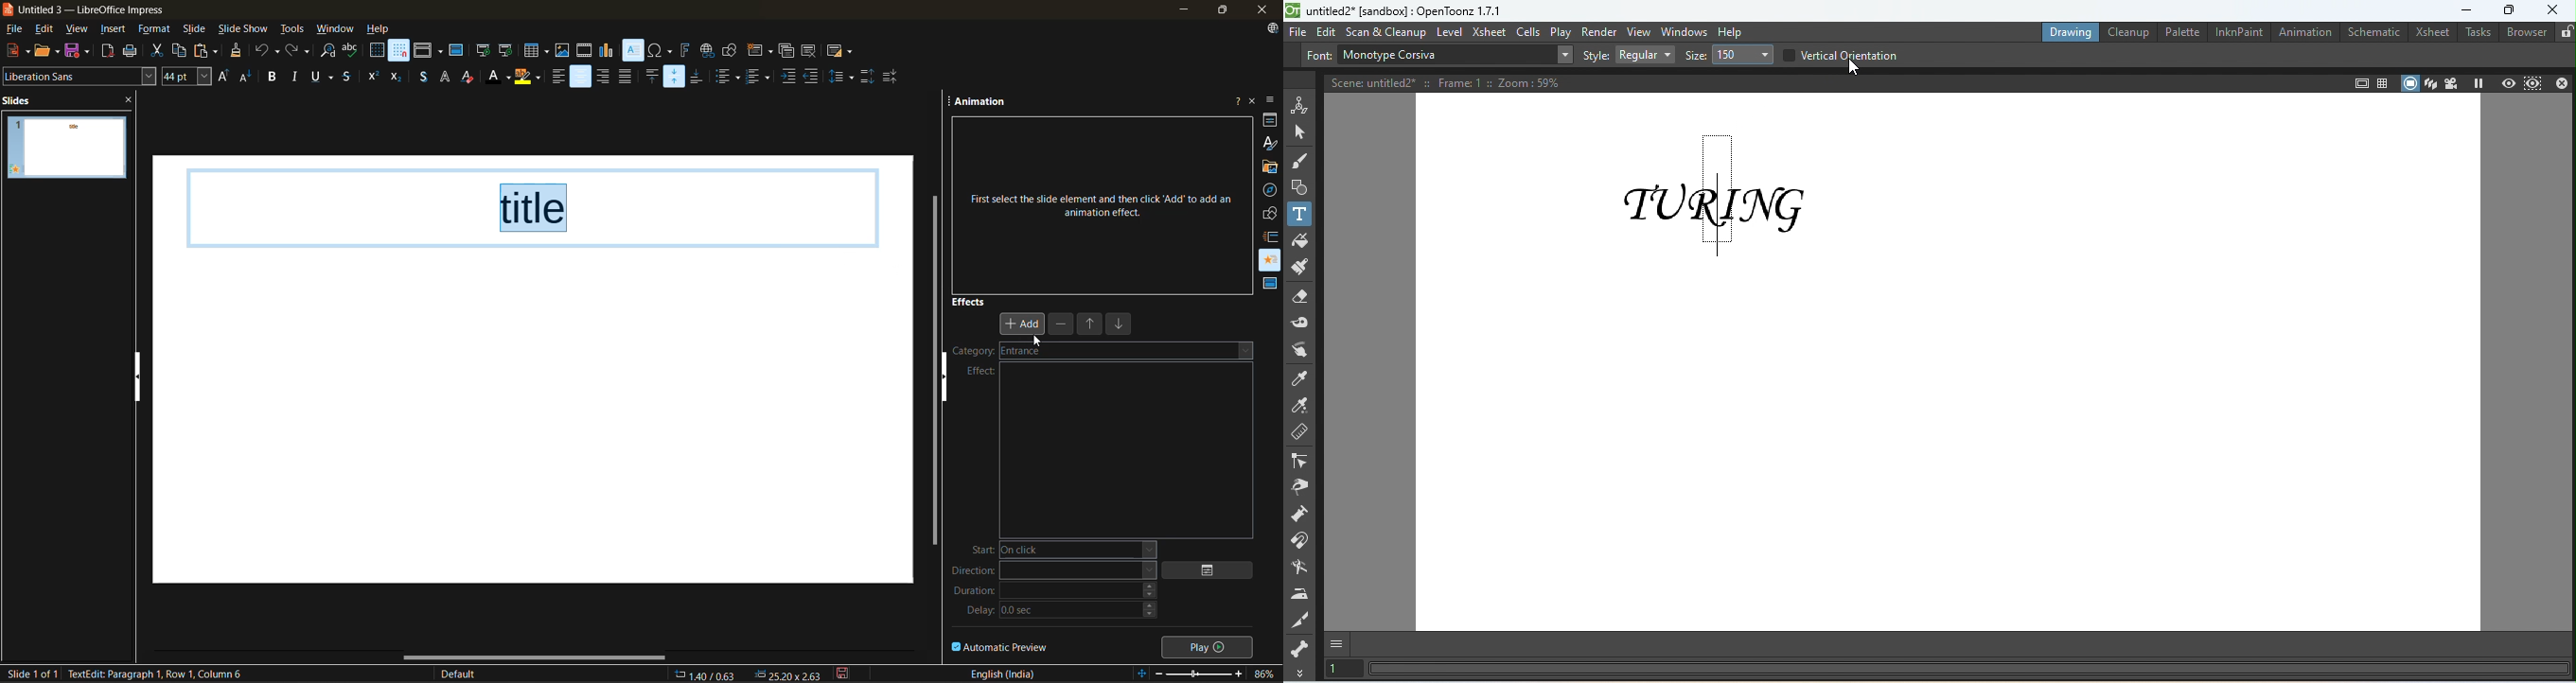 This screenshot has width=2576, height=700. What do you see at coordinates (243, 30) in the screenshot?
I see `slide show` at bounding box center [243, 30].